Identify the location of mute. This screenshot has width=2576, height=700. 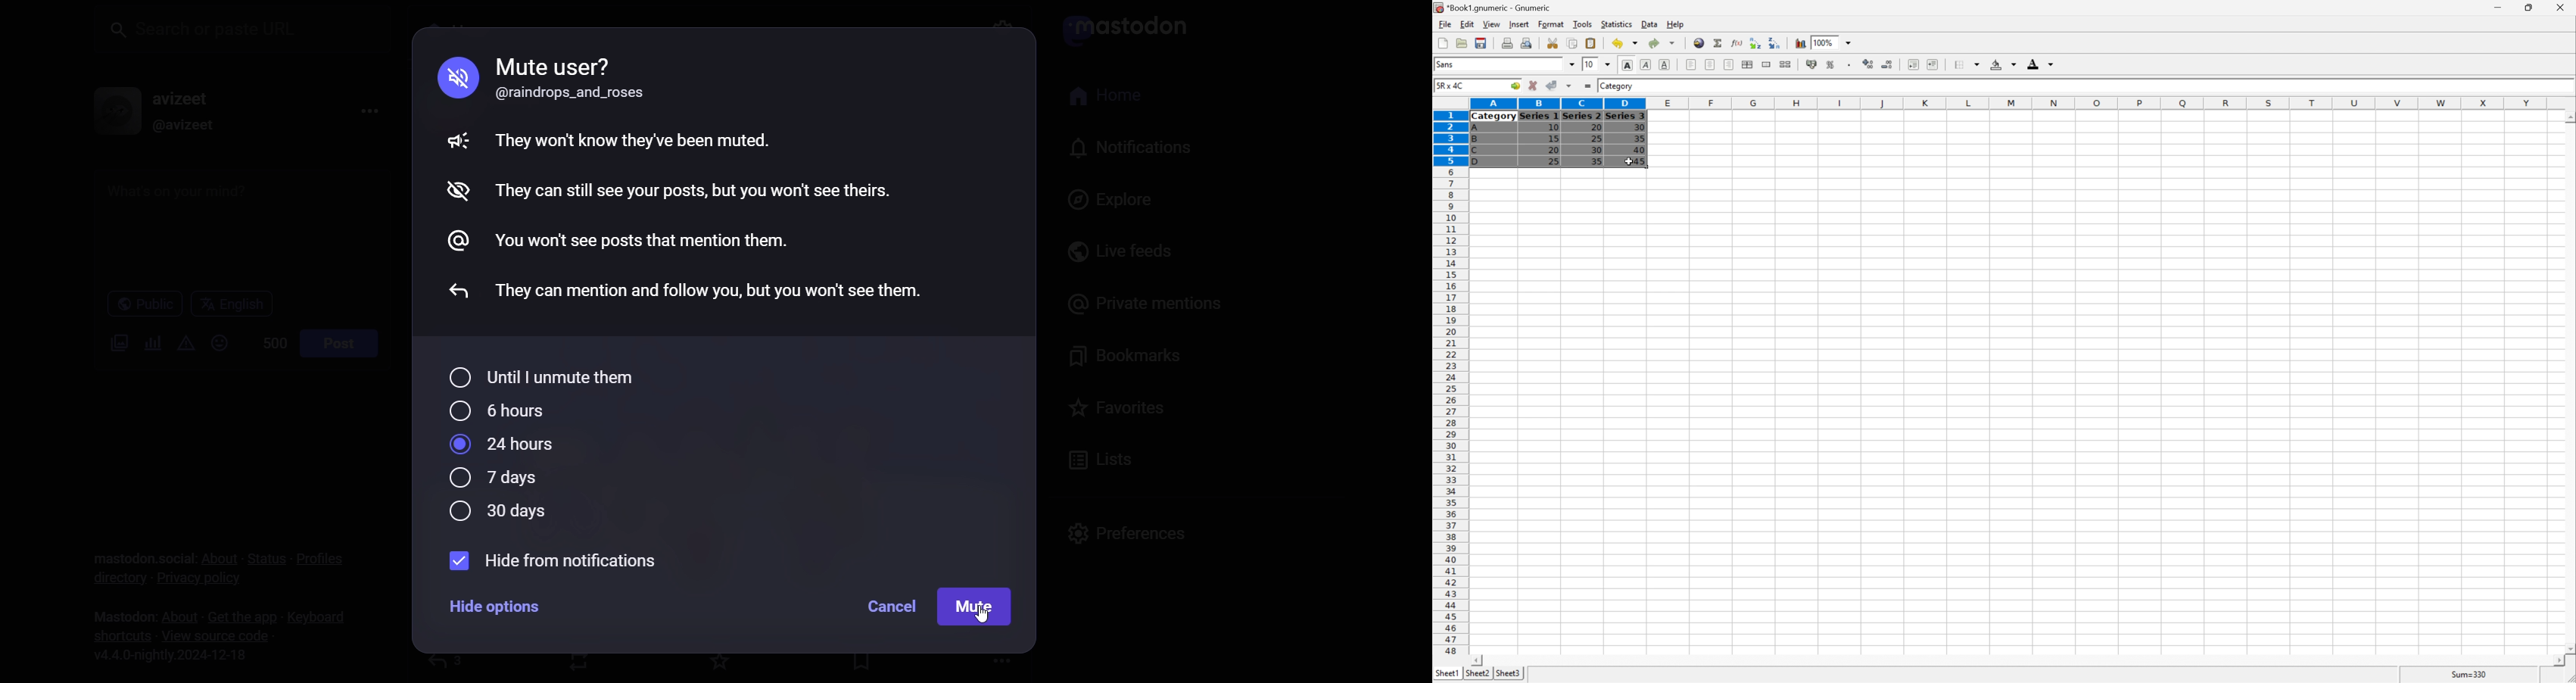
(977, 604).